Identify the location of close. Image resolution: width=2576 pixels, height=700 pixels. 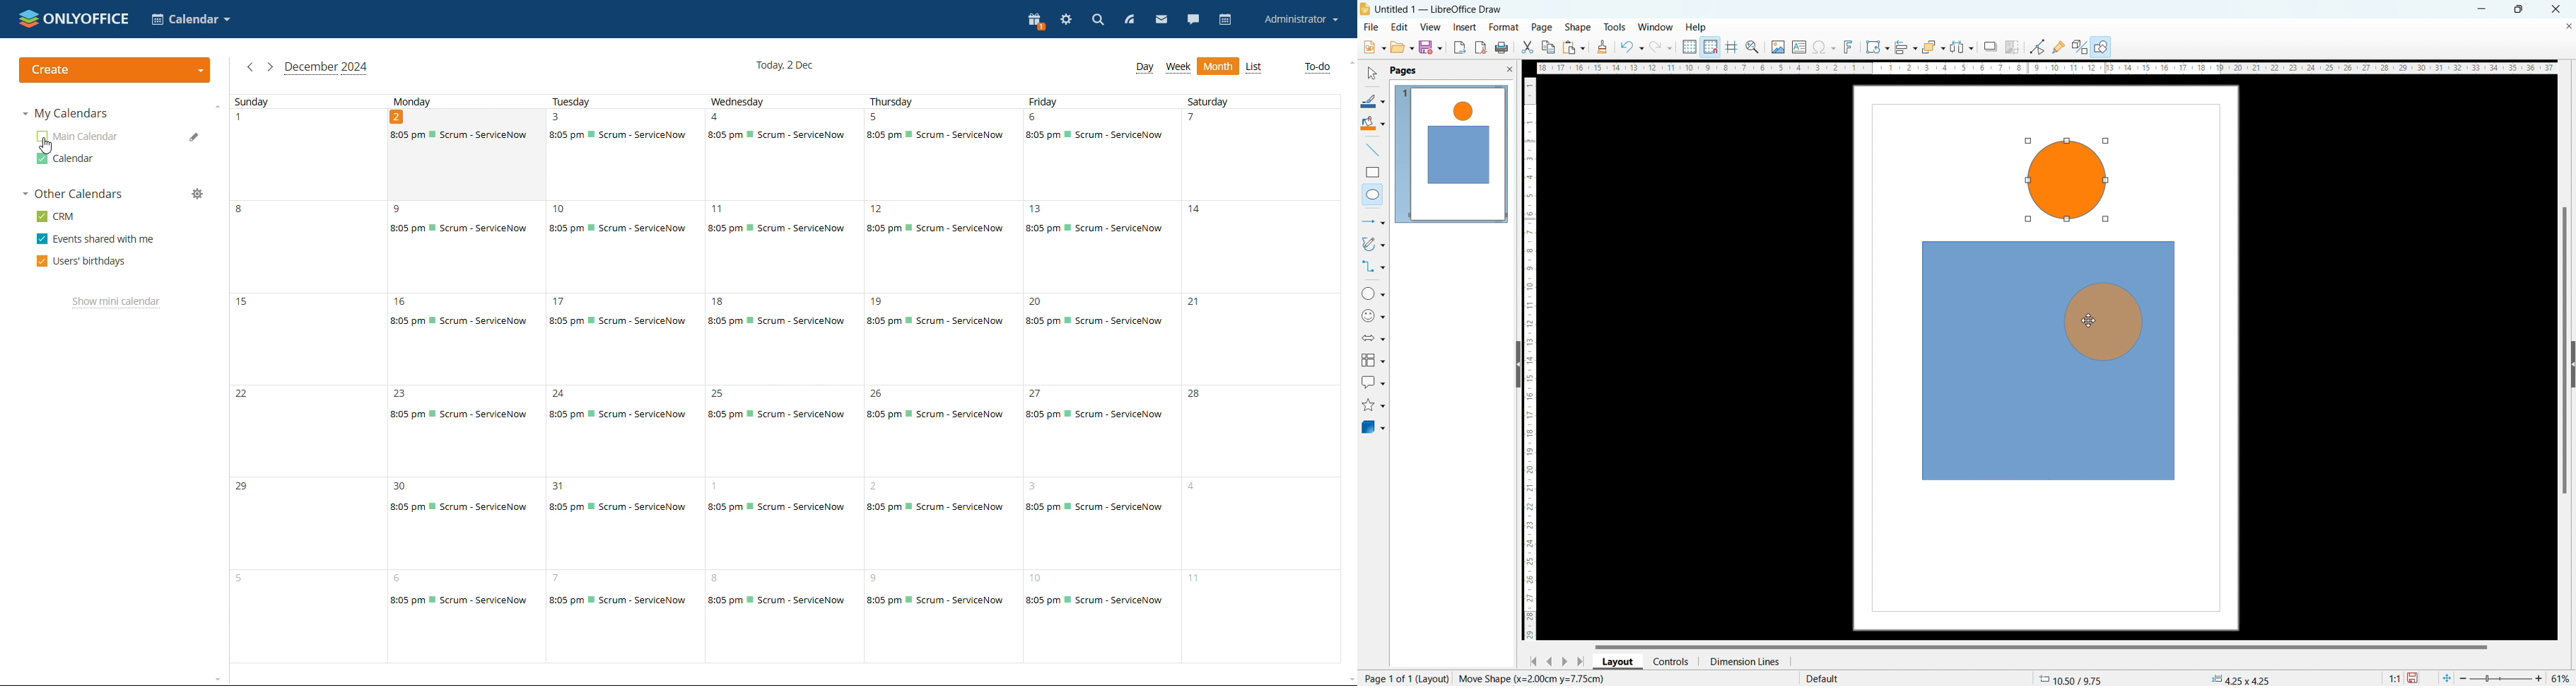
(2557, 8).